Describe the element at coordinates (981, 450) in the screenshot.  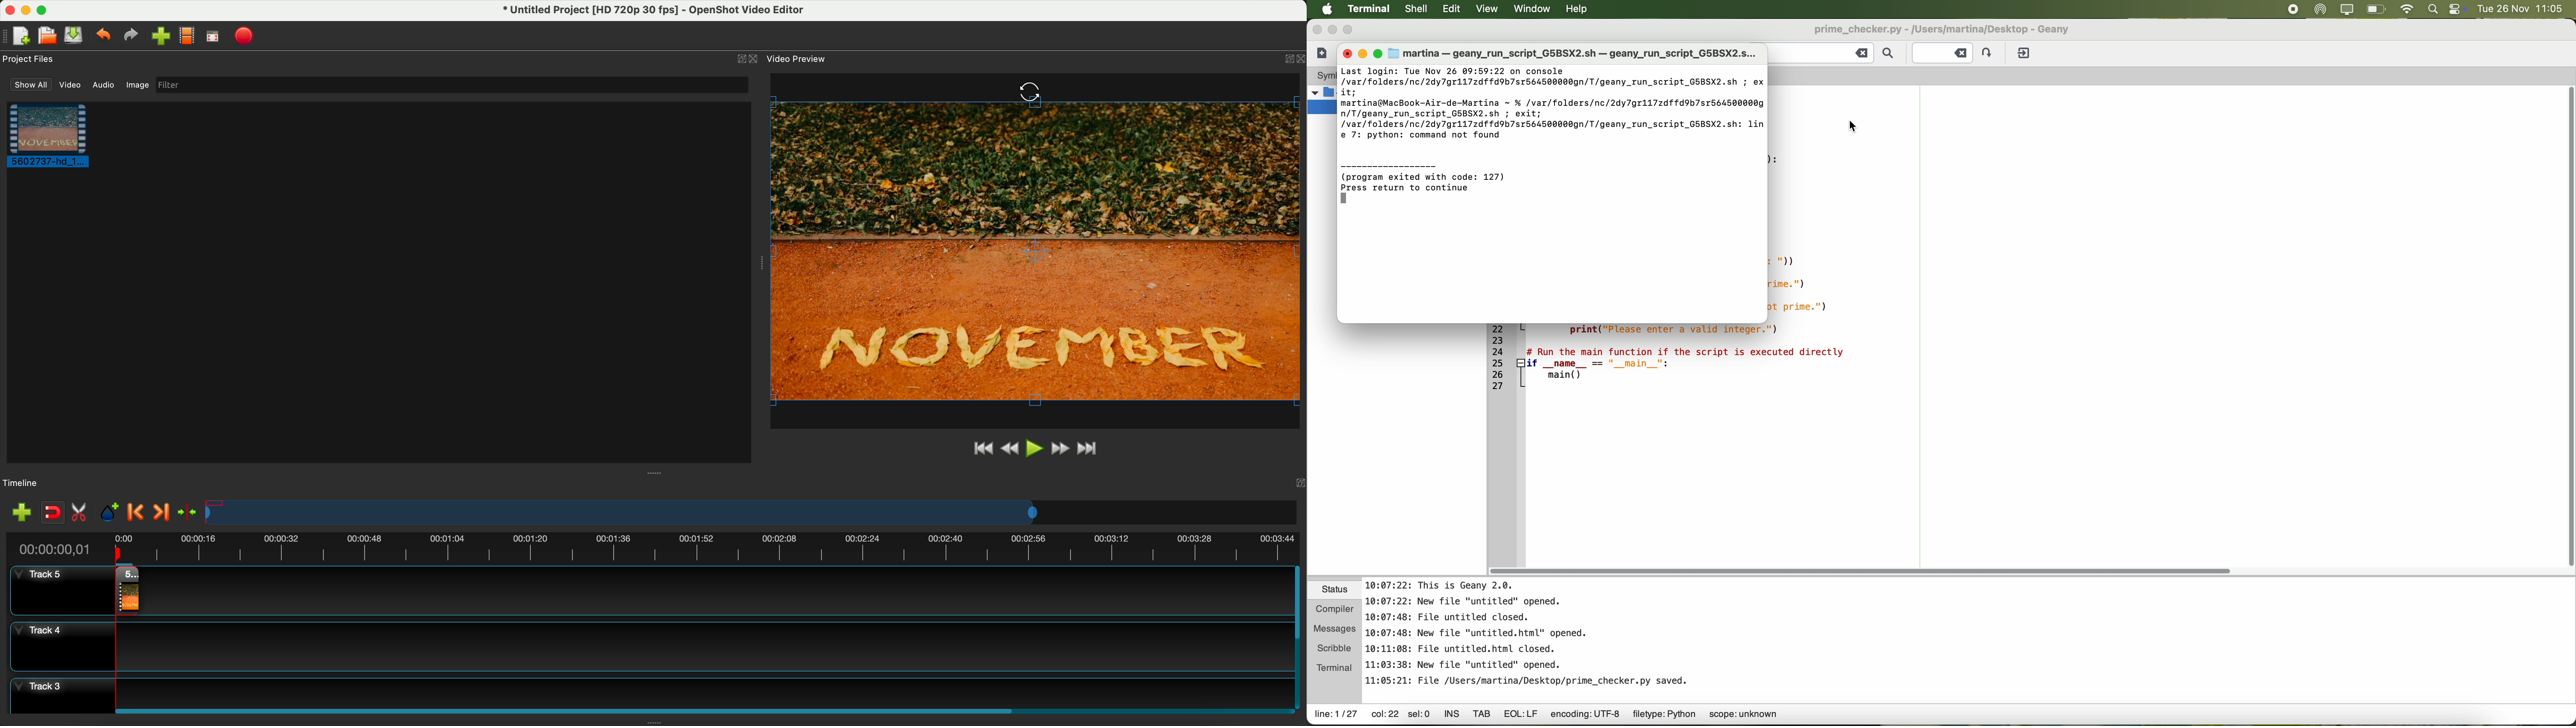
I see `jump to start` at that location.